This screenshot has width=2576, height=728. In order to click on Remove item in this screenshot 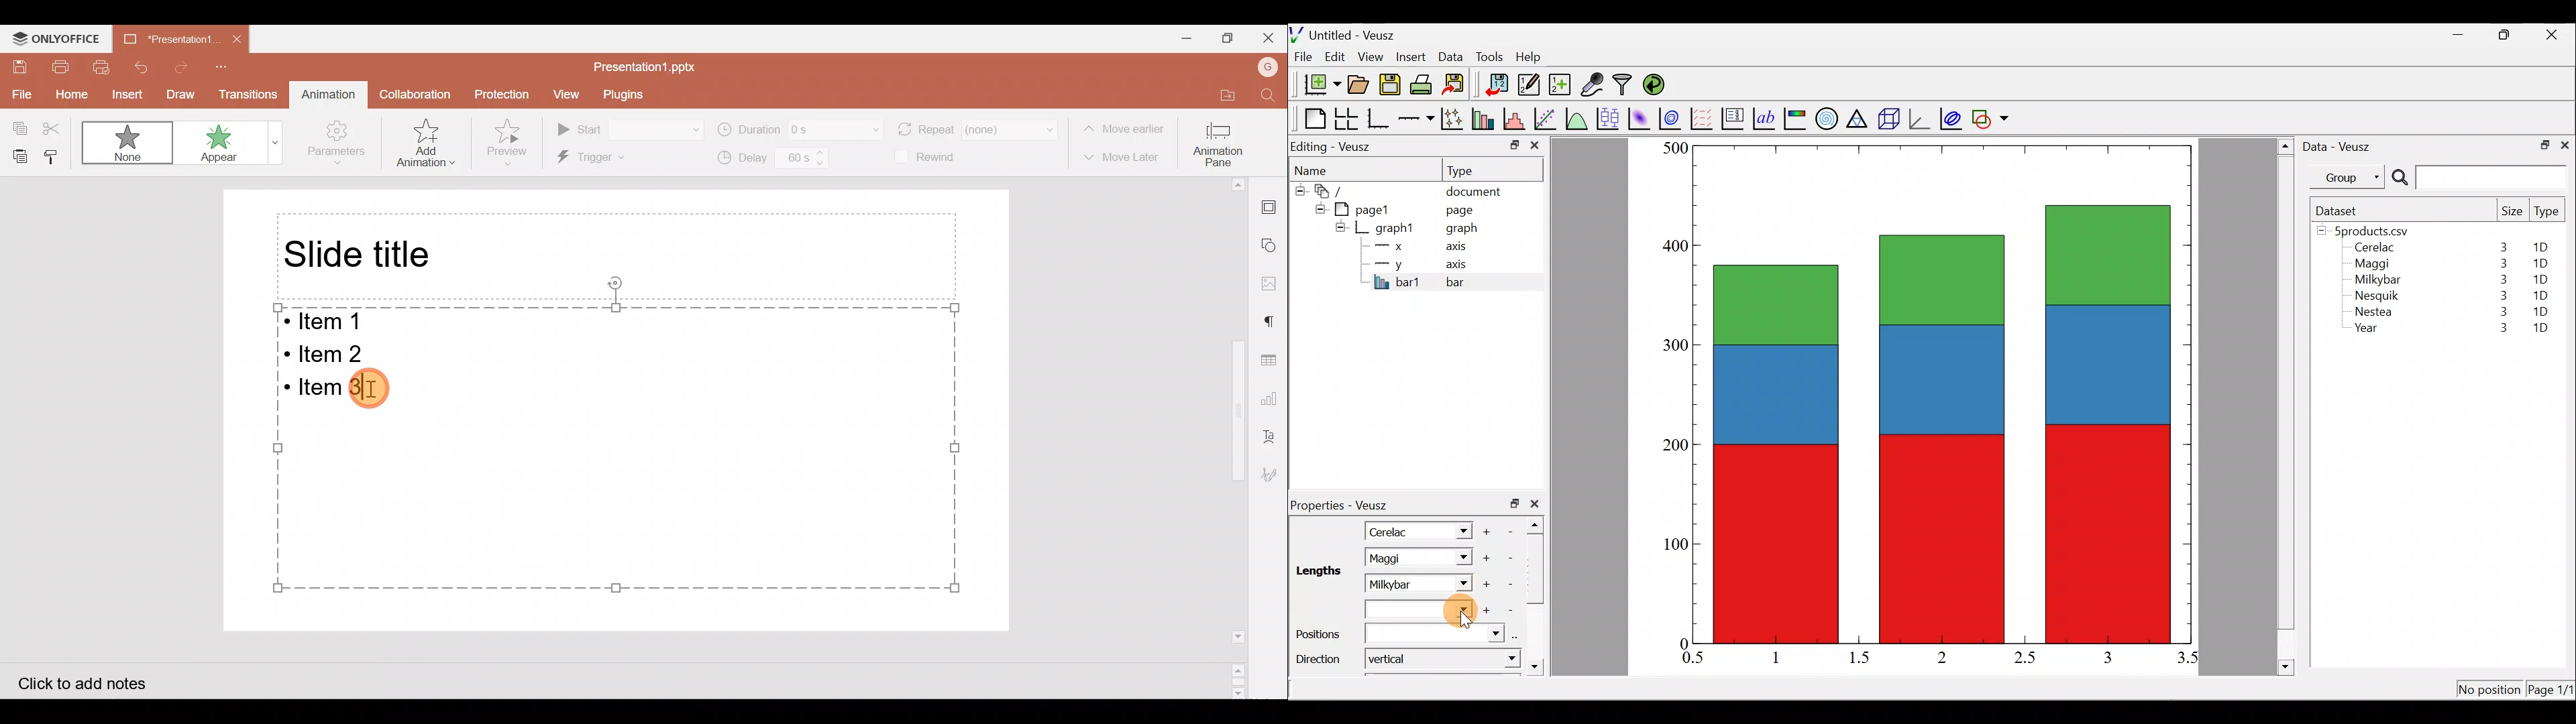, I will do `click(1515, 530)`.